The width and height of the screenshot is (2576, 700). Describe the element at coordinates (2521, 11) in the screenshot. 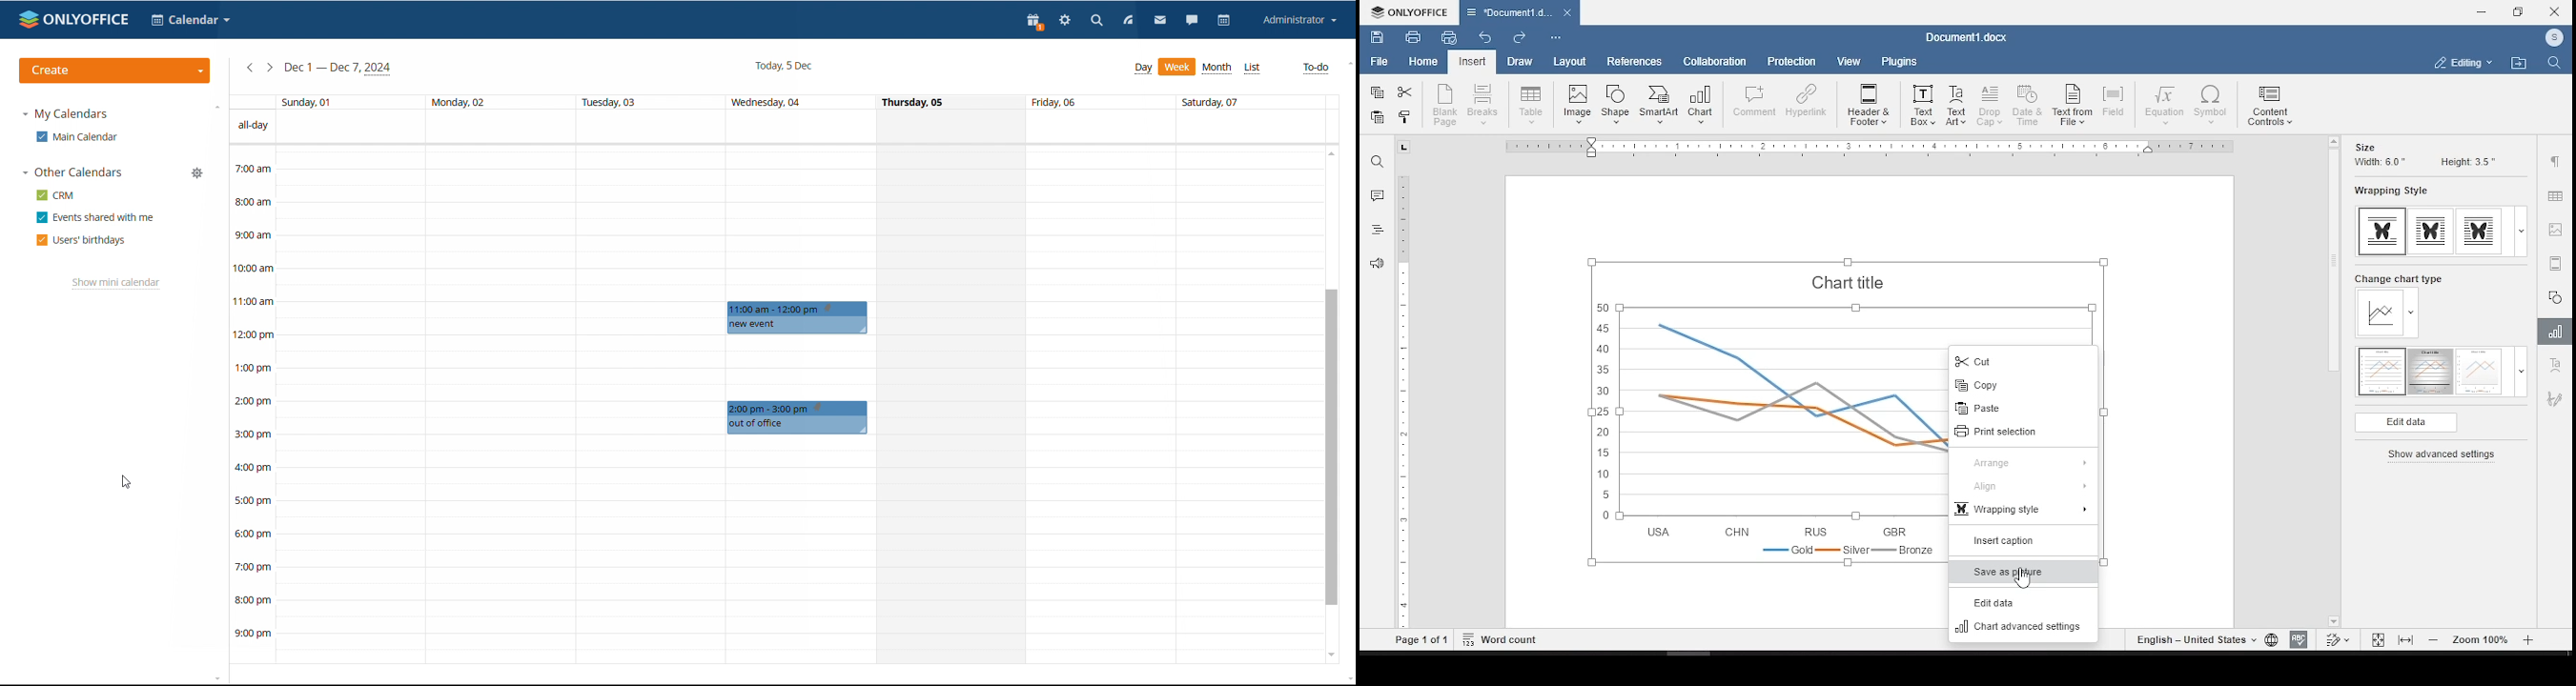

I see `restore` at that location.